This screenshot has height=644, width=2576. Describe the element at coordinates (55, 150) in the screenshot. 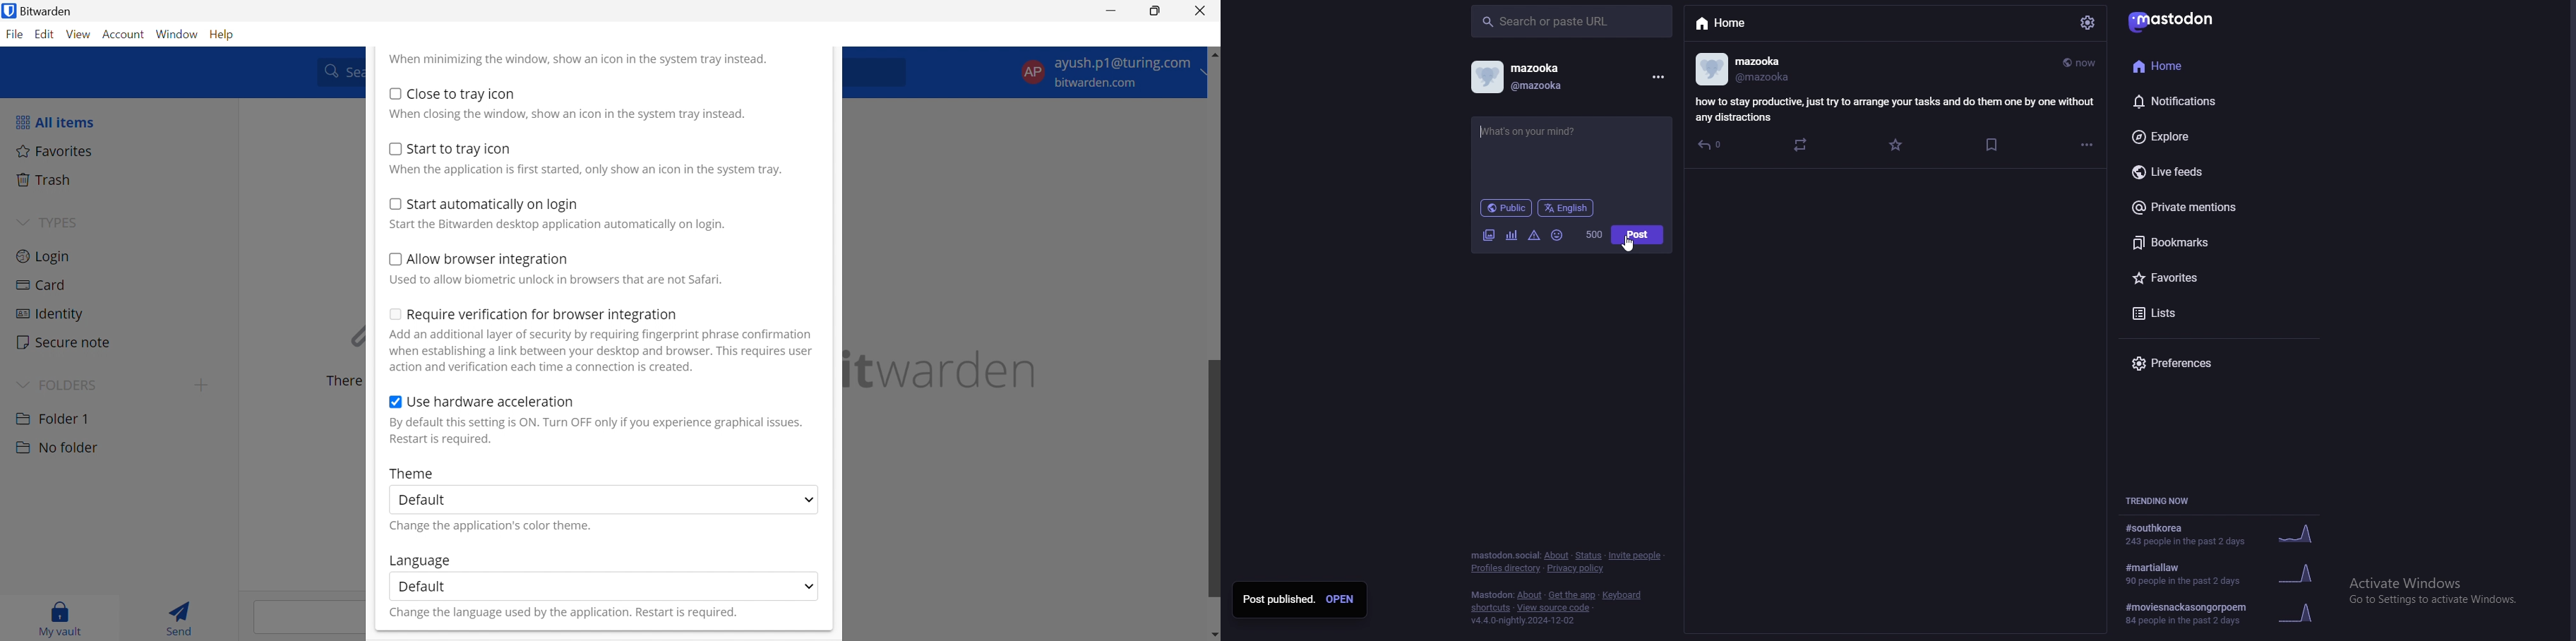

I see `Favorites` at that location.